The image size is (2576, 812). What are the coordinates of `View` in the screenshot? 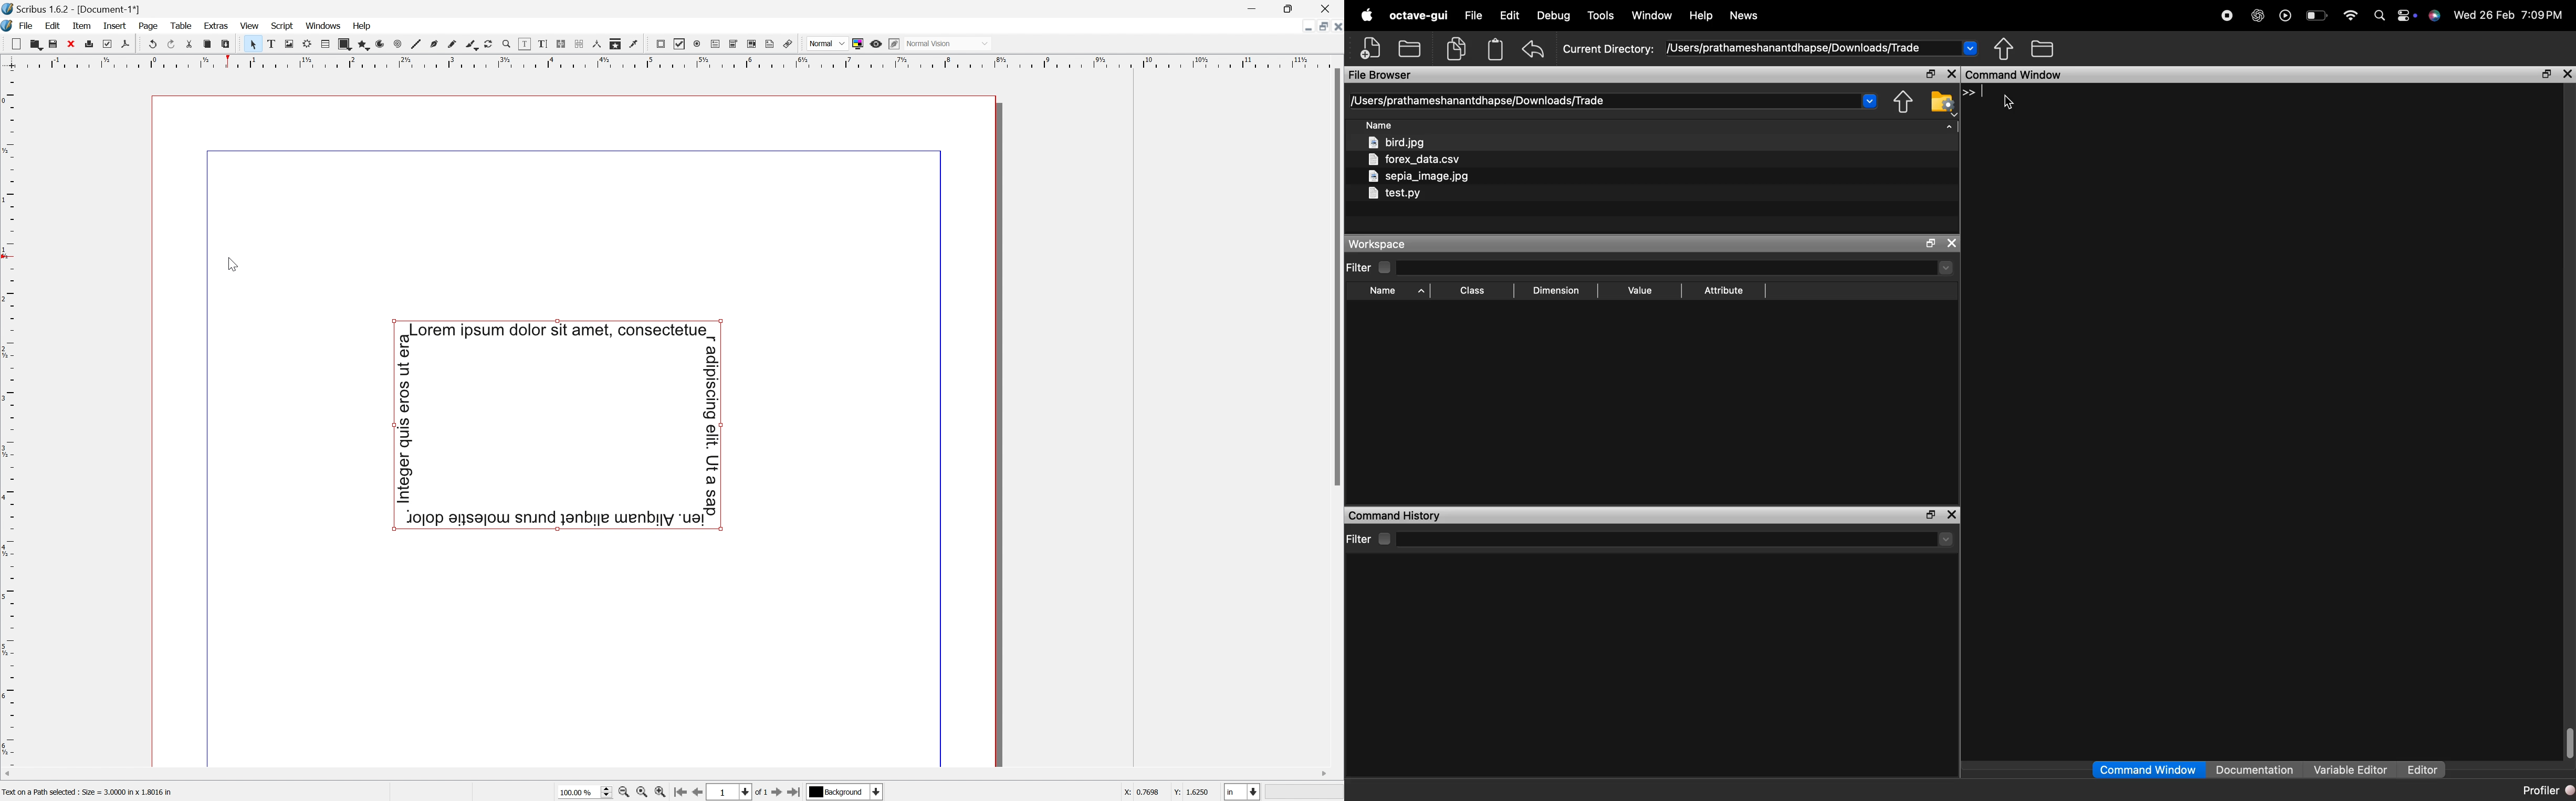 It's located at (251, 26).